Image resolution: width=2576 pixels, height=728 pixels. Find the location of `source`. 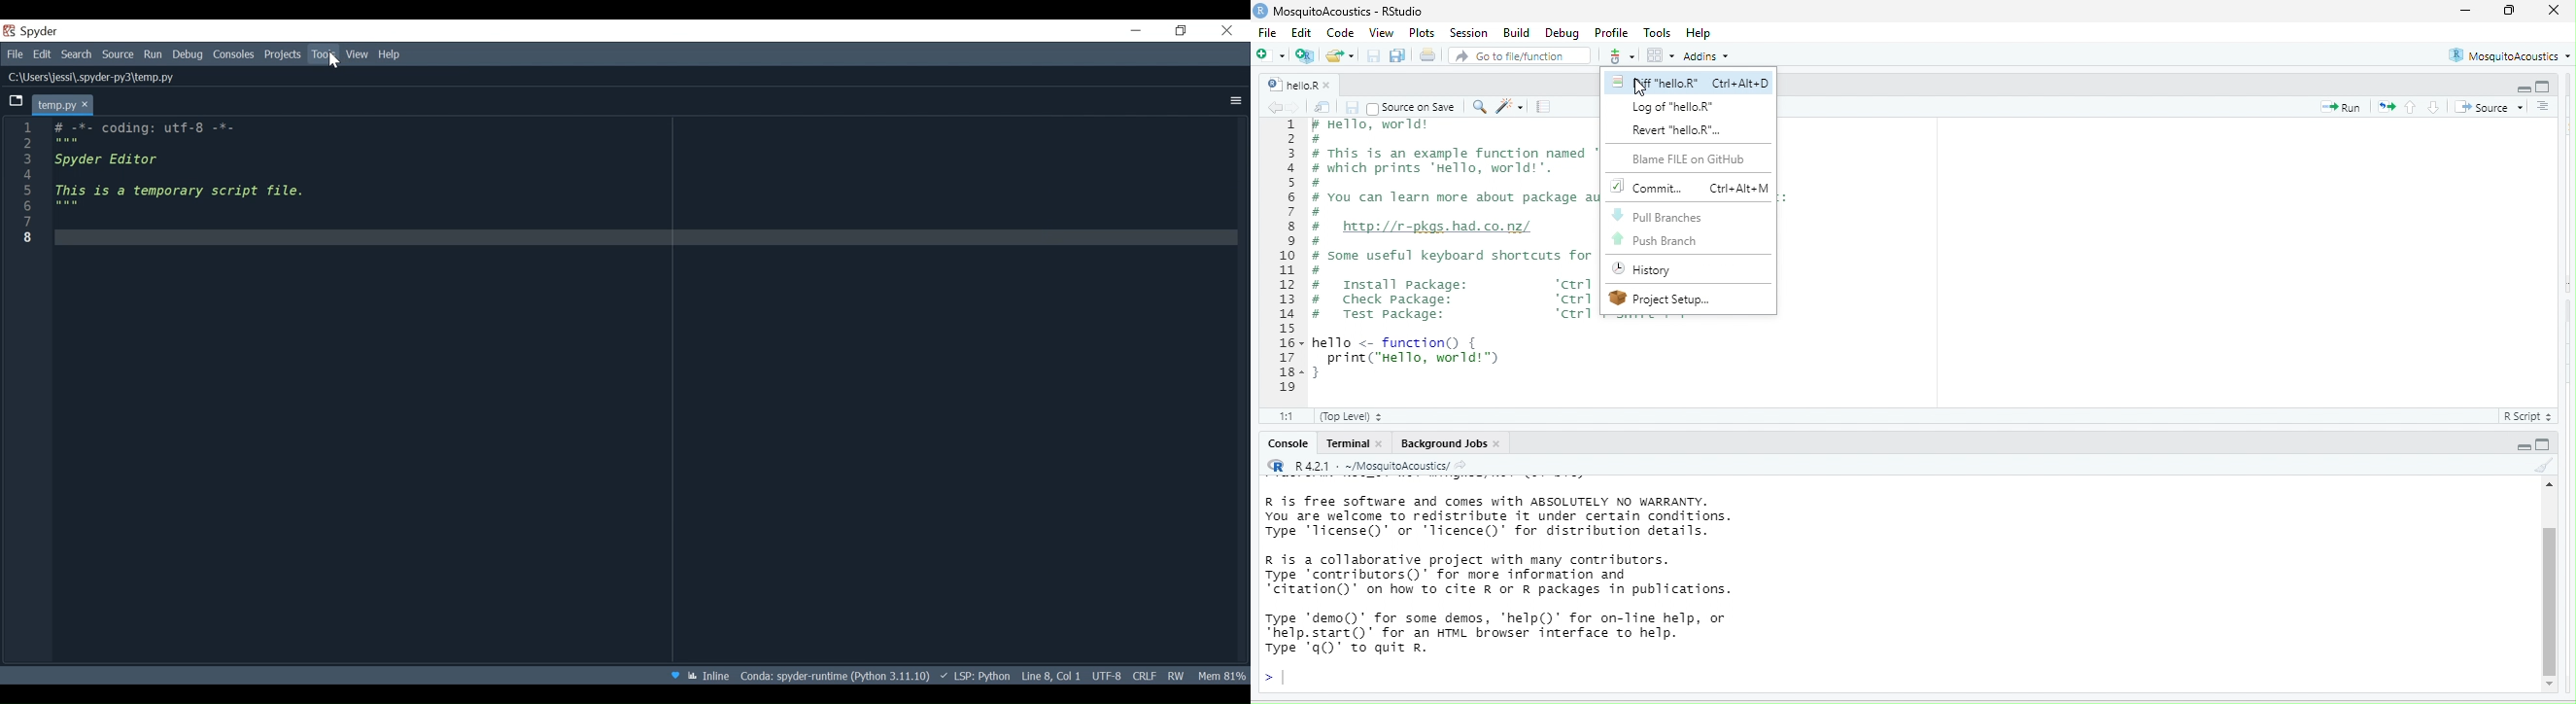

source is located at coordinates (2489, 107).